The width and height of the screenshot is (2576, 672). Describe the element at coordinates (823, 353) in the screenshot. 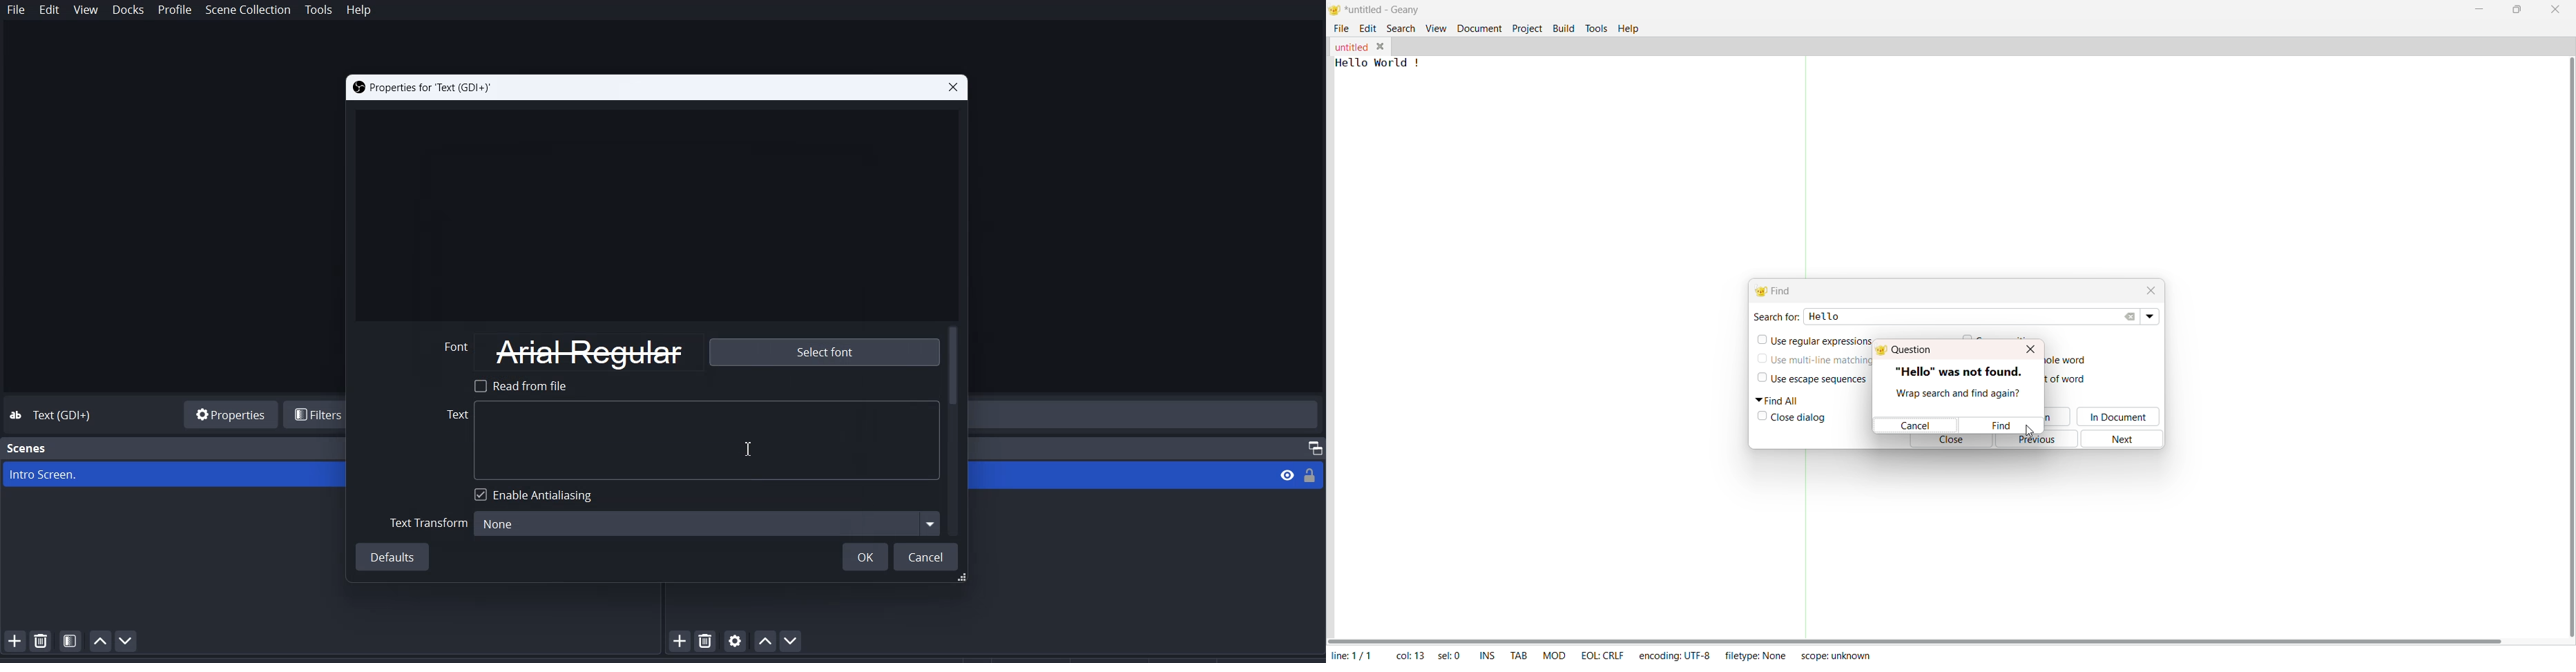

I see `Select font` at that location.